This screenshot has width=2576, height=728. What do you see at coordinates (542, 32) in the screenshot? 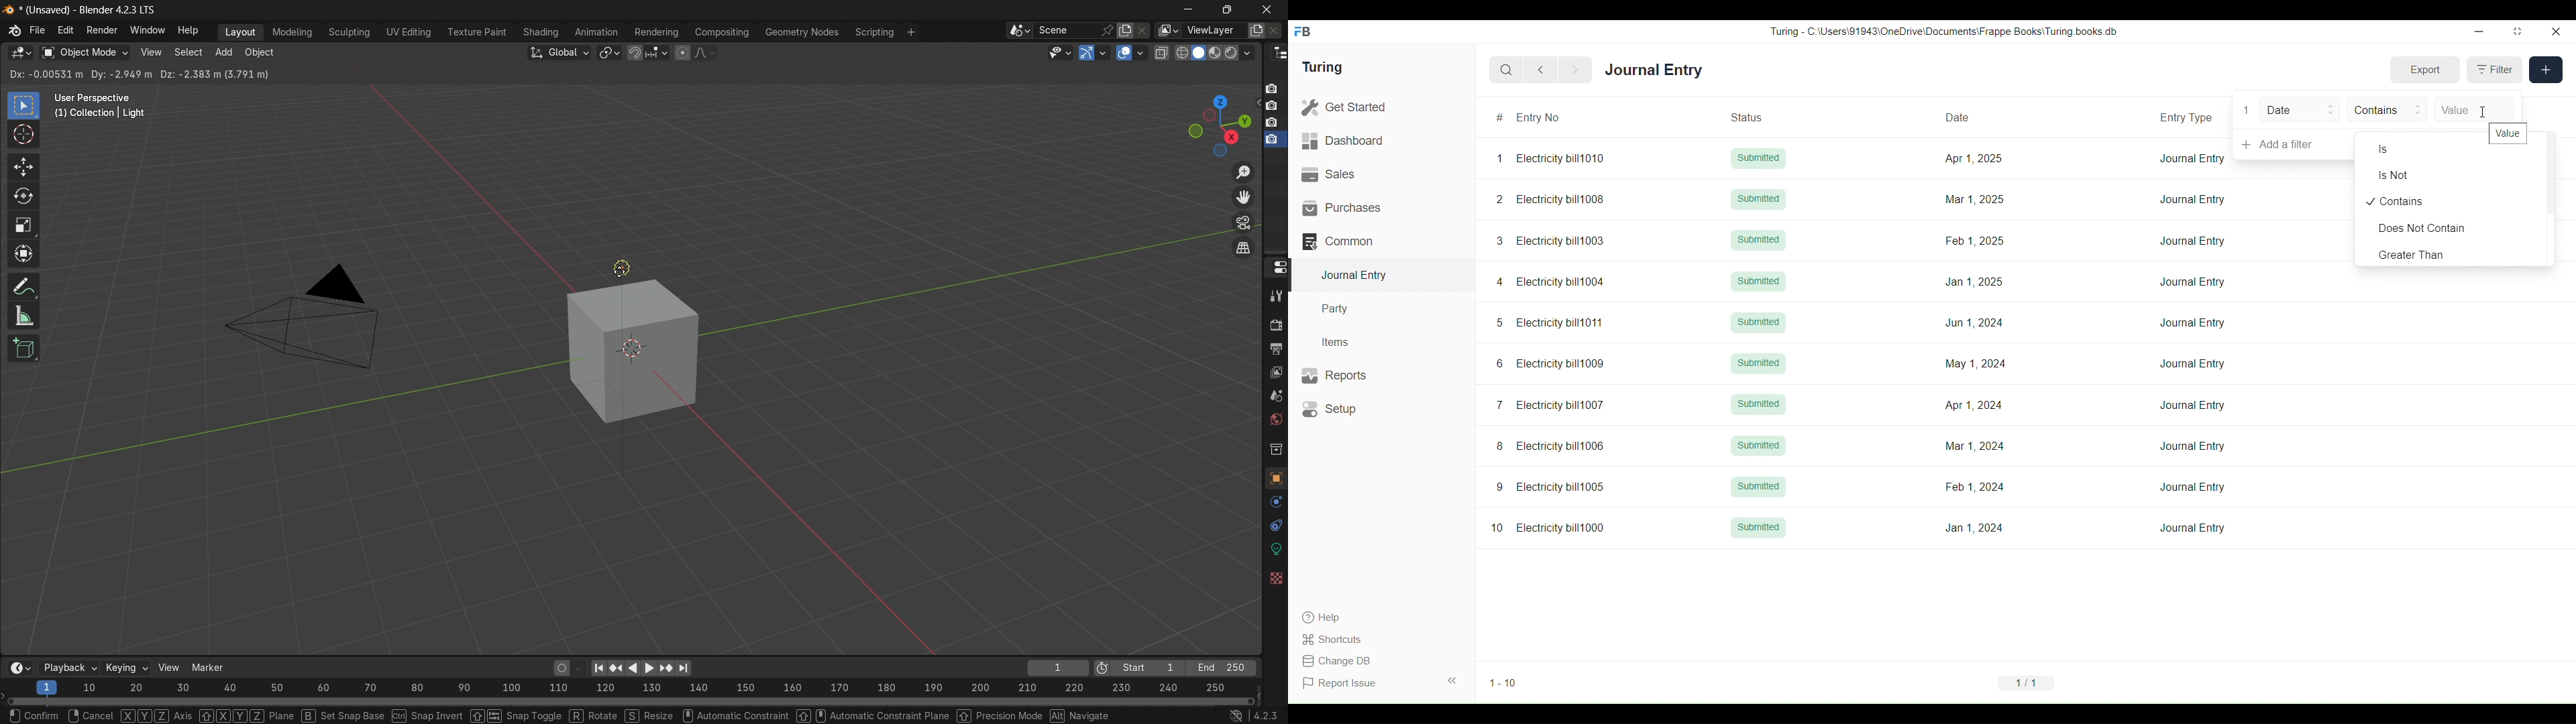
I see `shading menu` at bounding box center [542, 32].